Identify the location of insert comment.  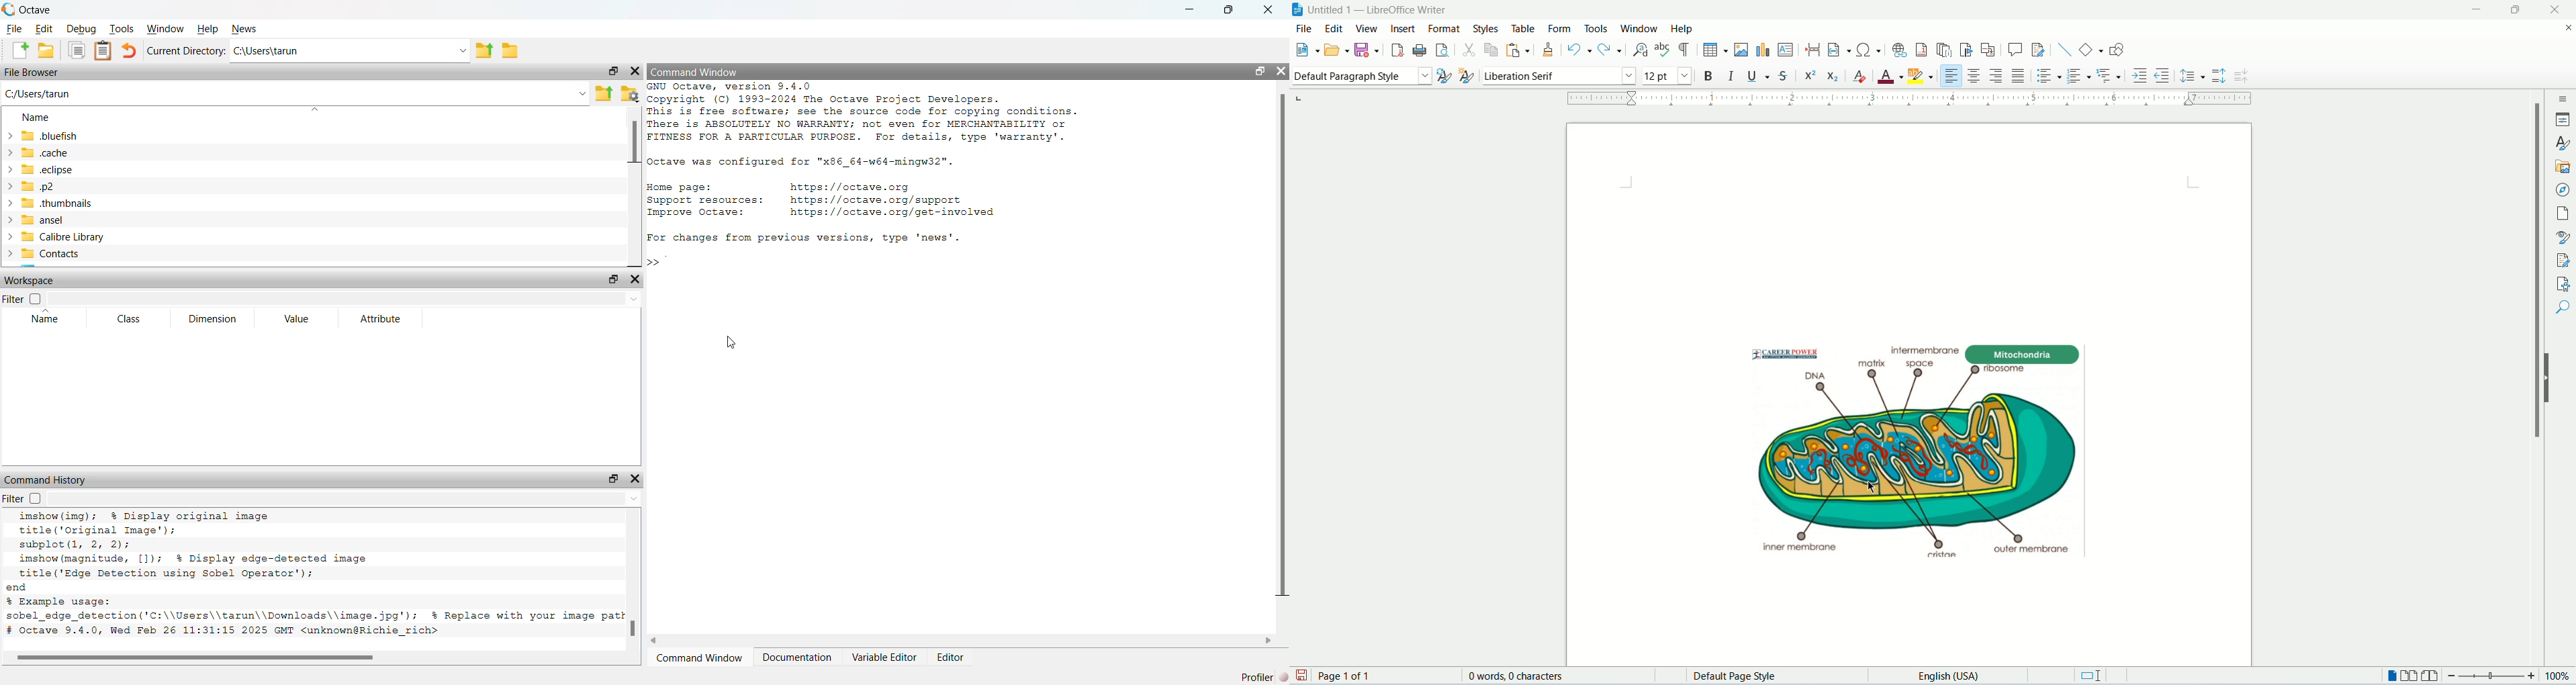
(2015, 50).